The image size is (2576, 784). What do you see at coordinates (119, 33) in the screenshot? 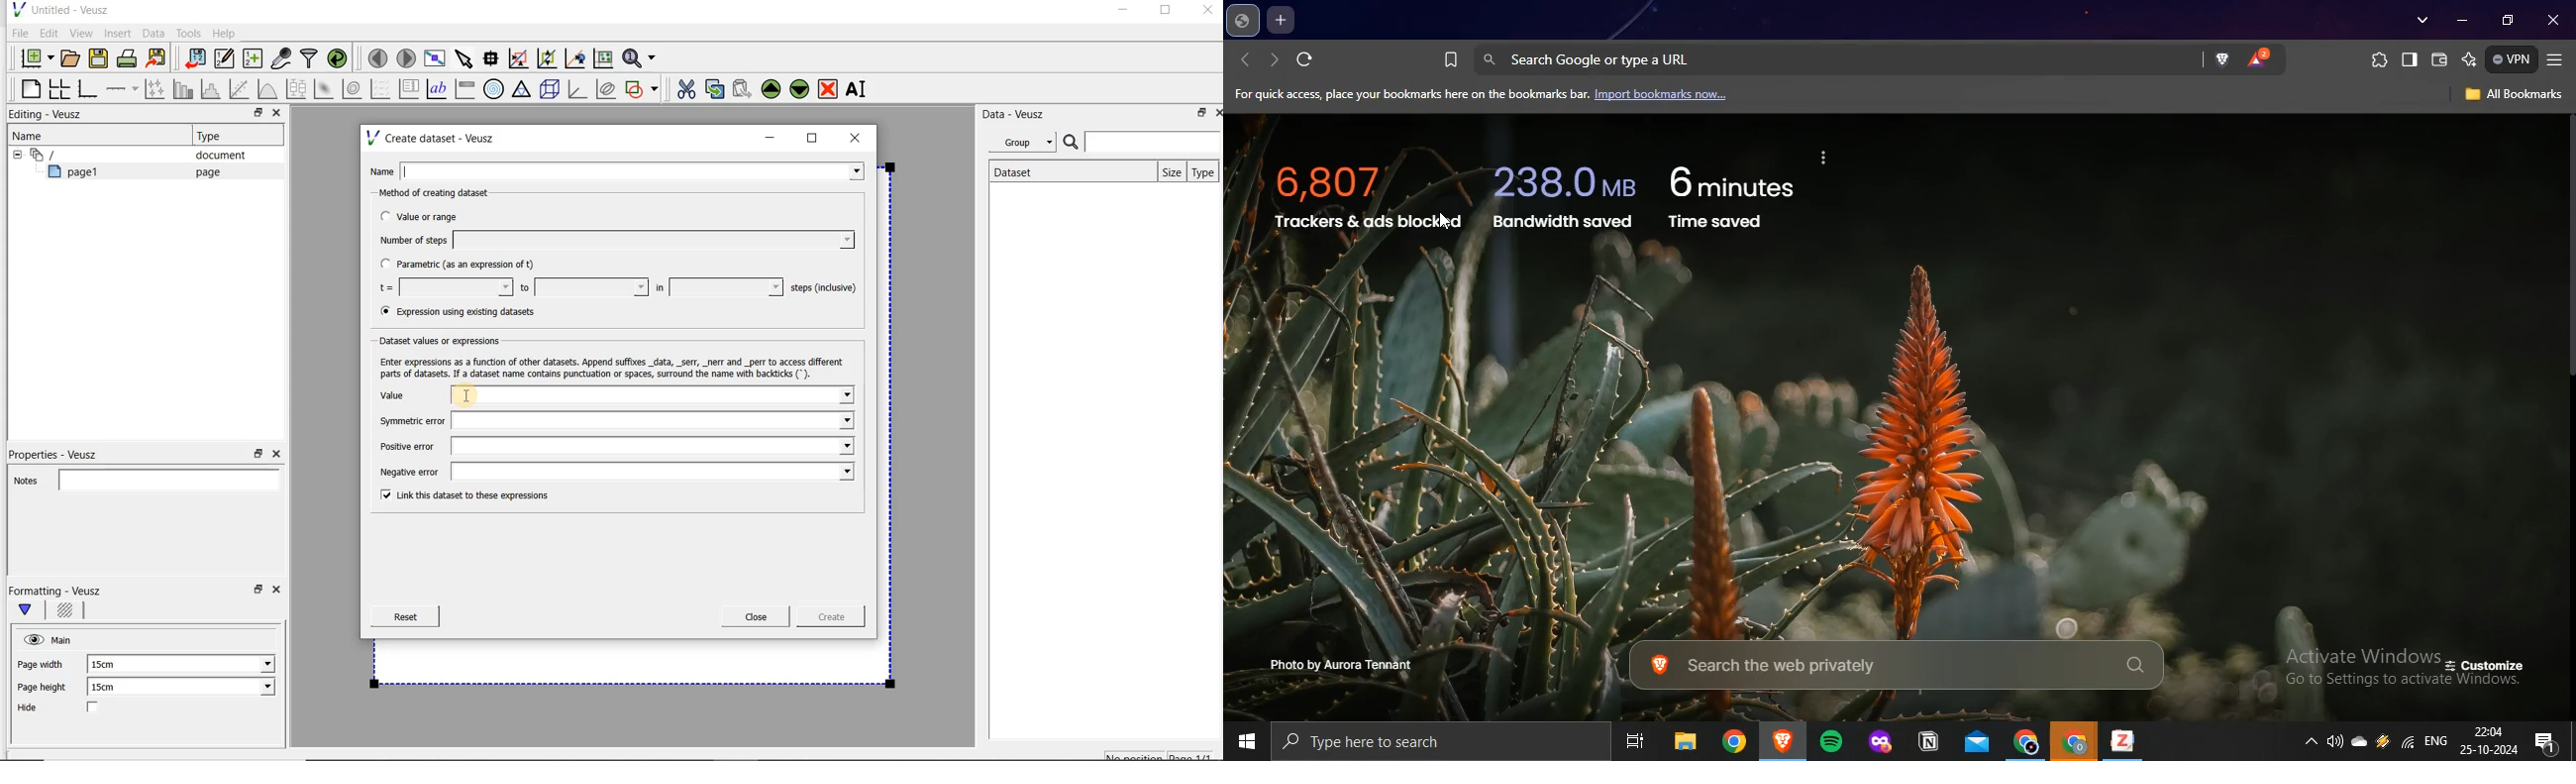
I see `Insert` at bounding box center [119, 33].